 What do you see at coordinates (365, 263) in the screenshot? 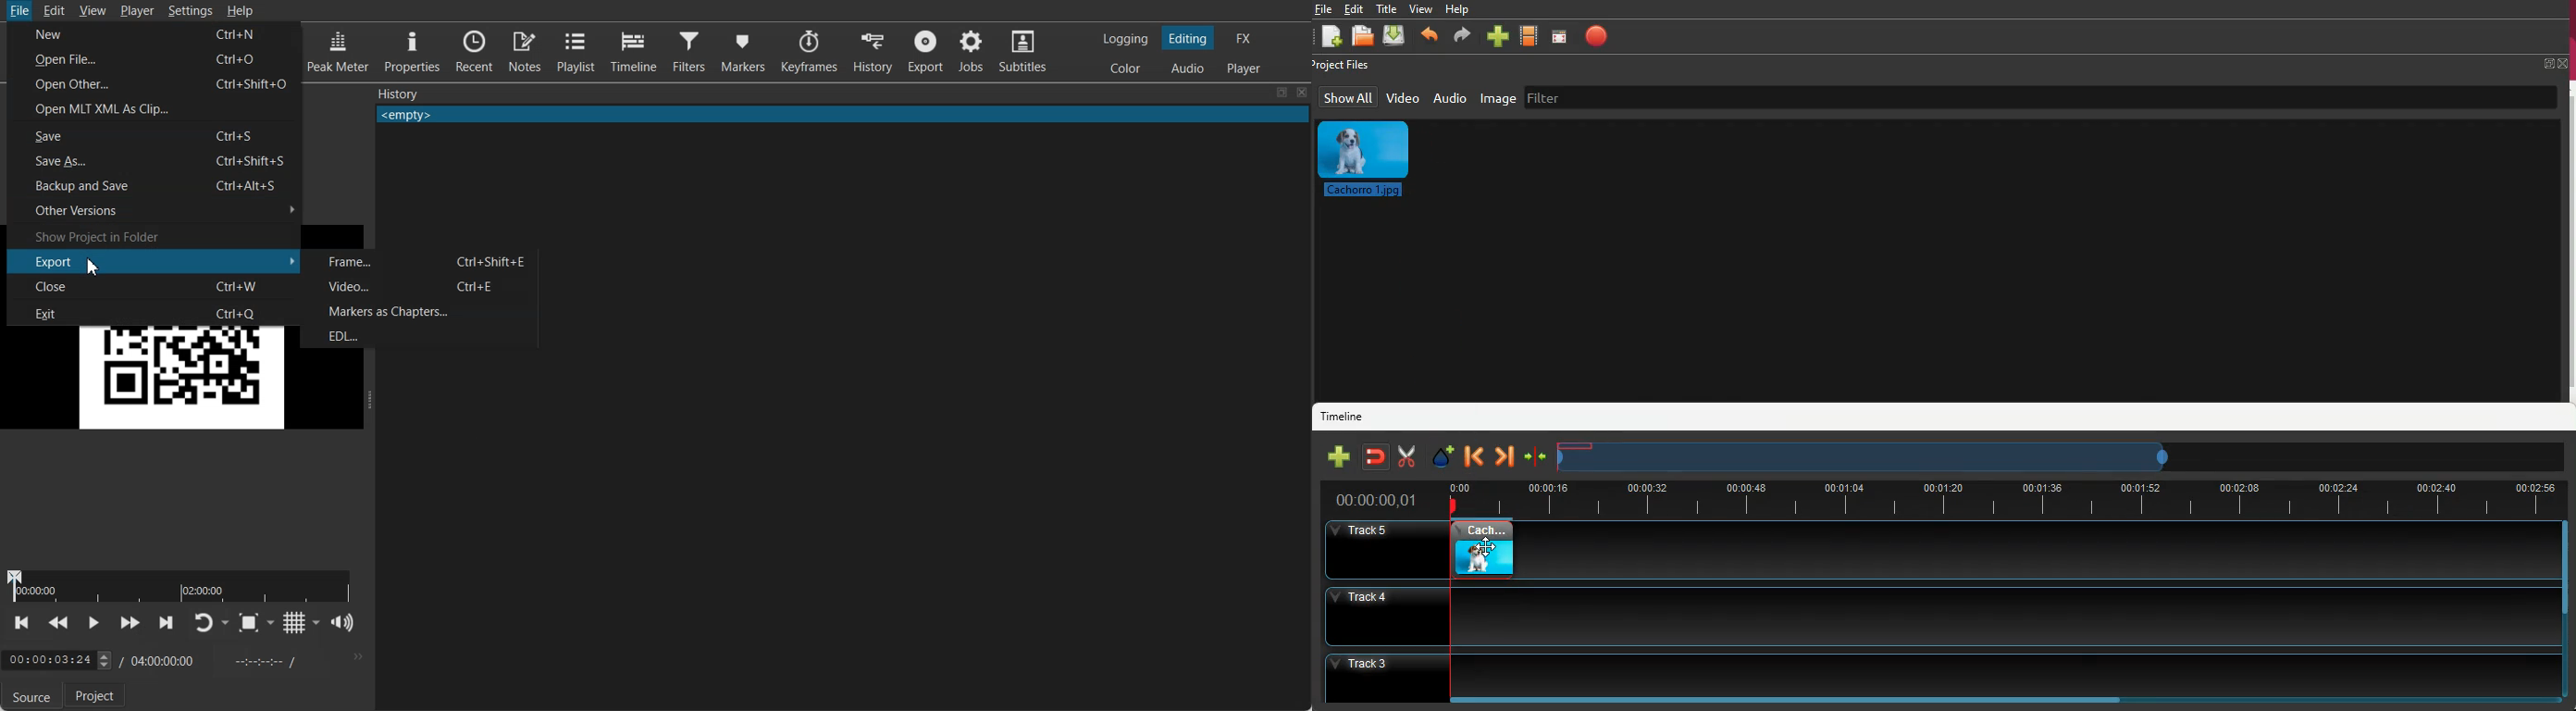
I see `Frame` at bounding box center [365, 263].